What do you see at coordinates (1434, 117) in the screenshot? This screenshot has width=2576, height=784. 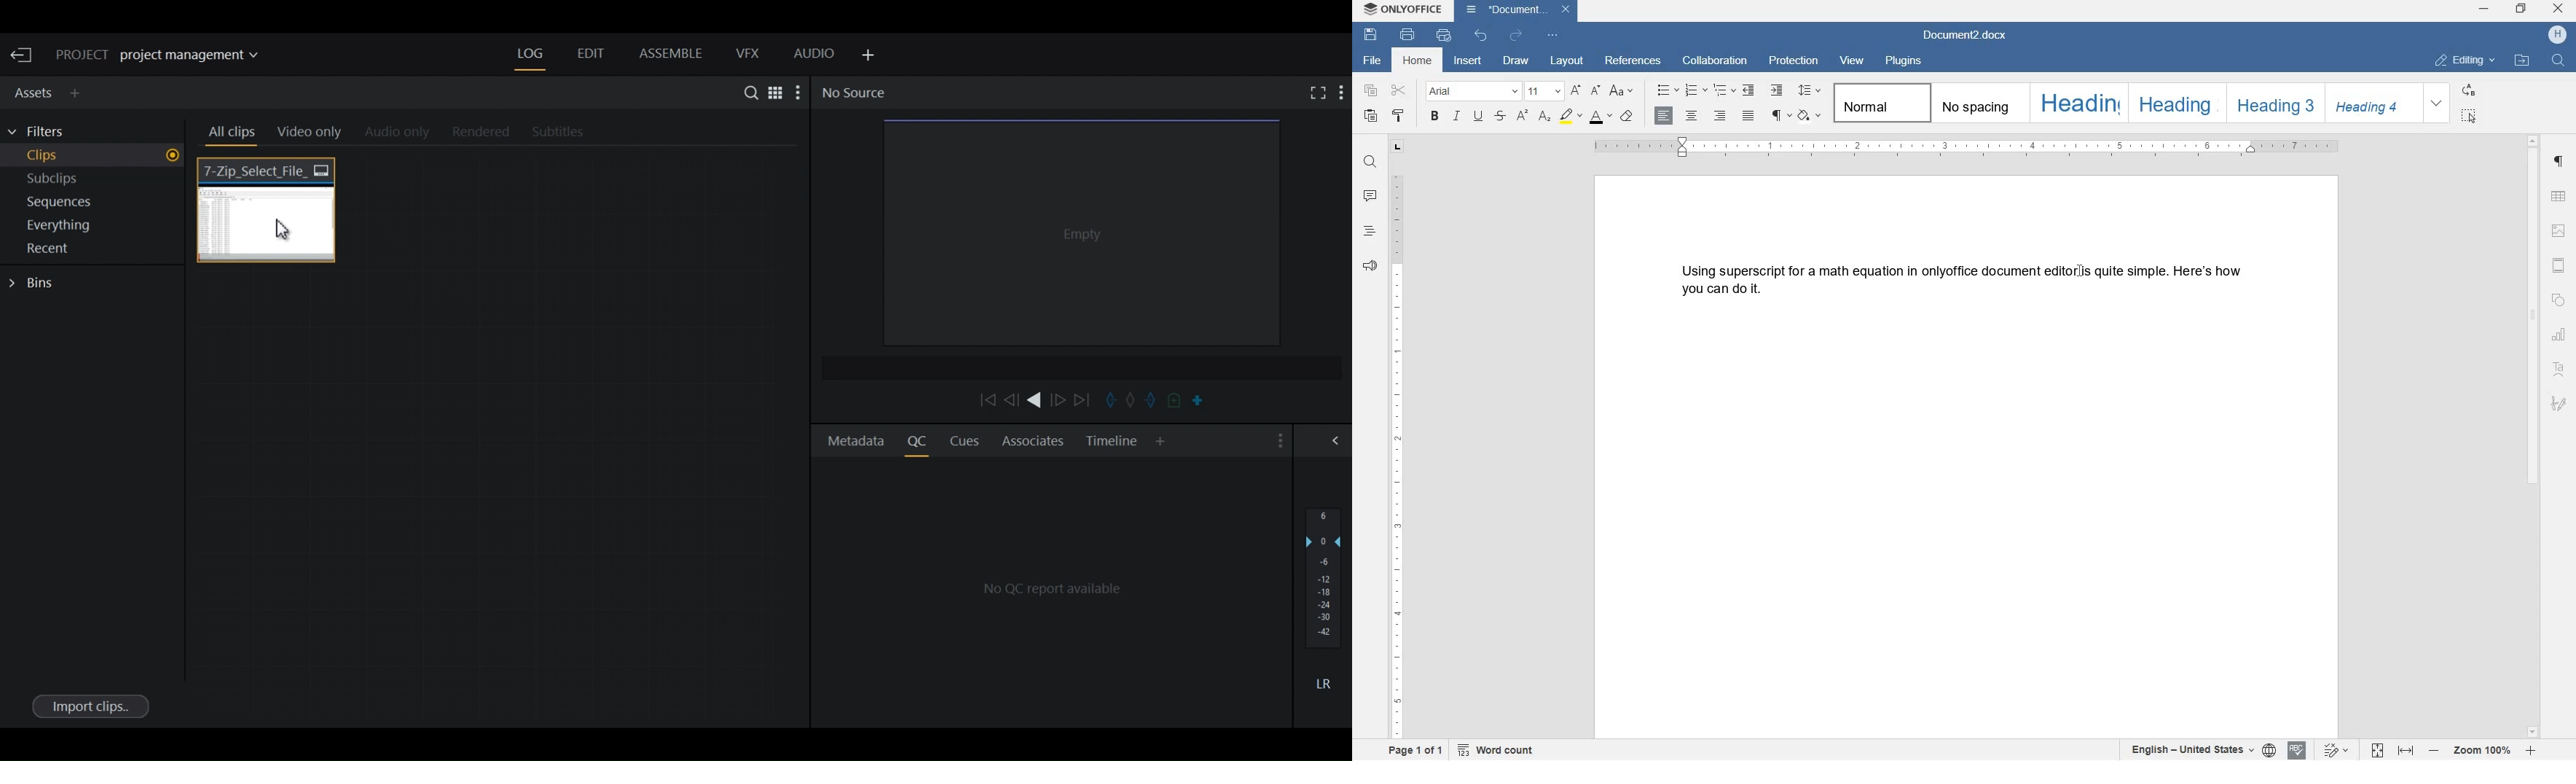 I see `bold` at bounding box center [1434, 117].